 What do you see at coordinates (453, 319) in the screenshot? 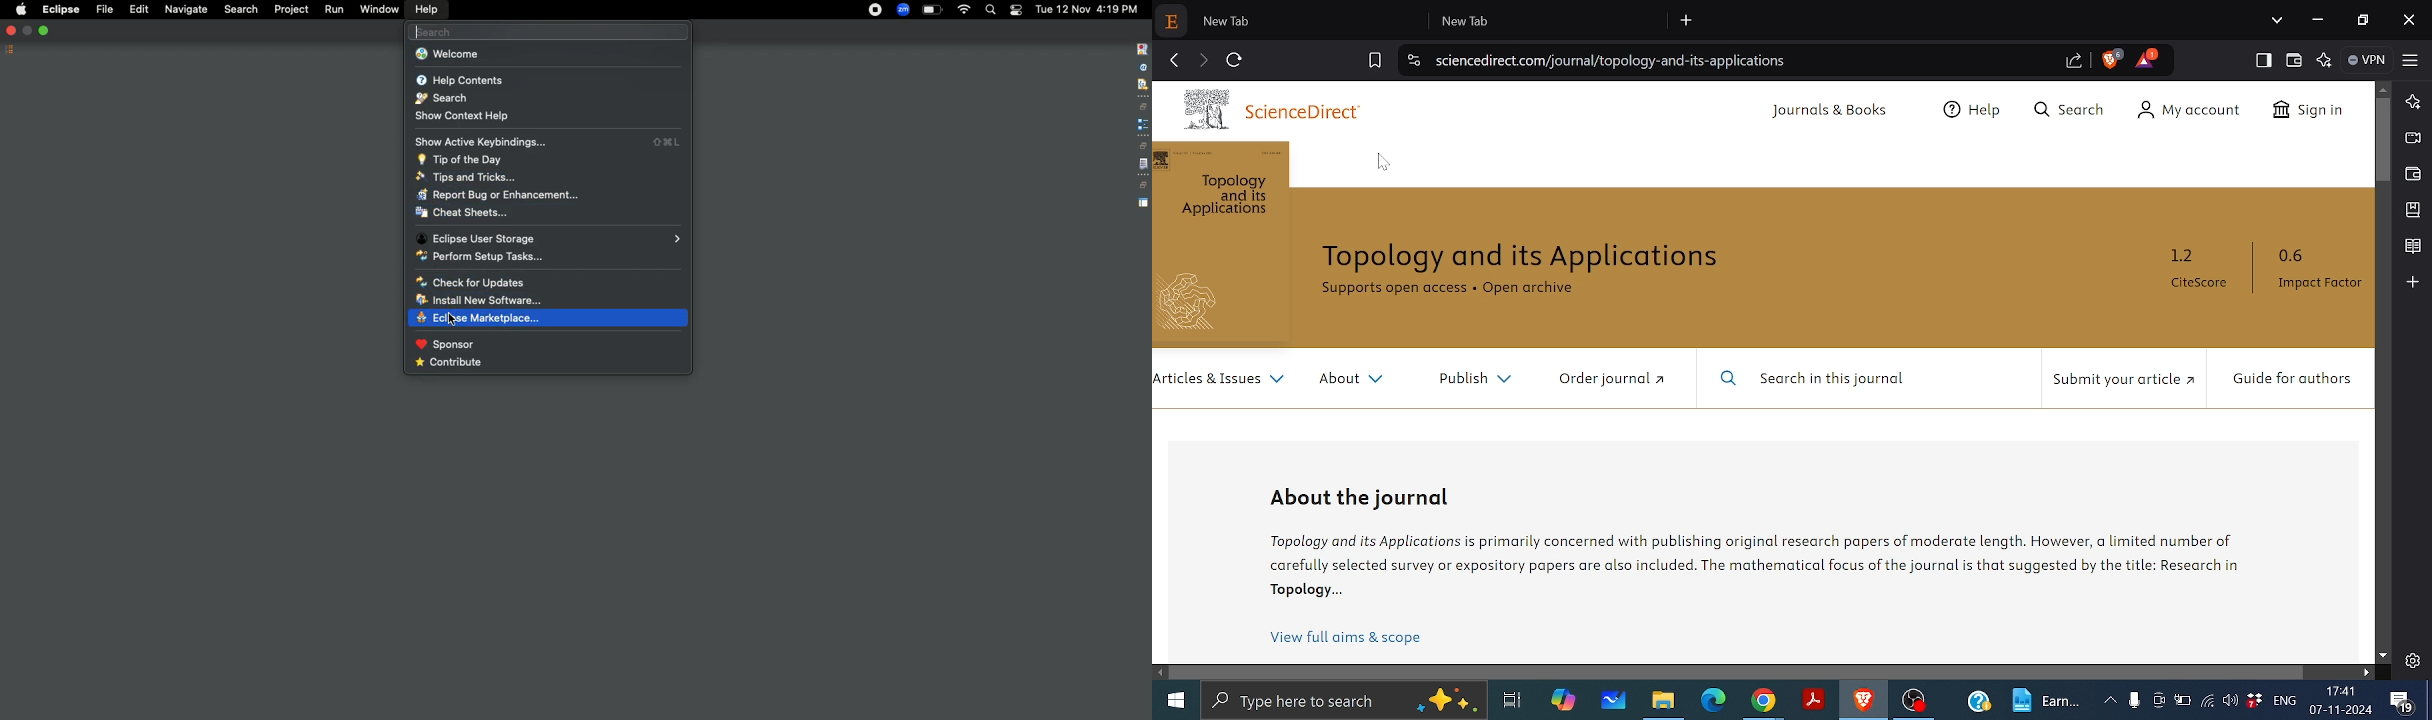
I see `cursor` at bounding box center [453, 319].